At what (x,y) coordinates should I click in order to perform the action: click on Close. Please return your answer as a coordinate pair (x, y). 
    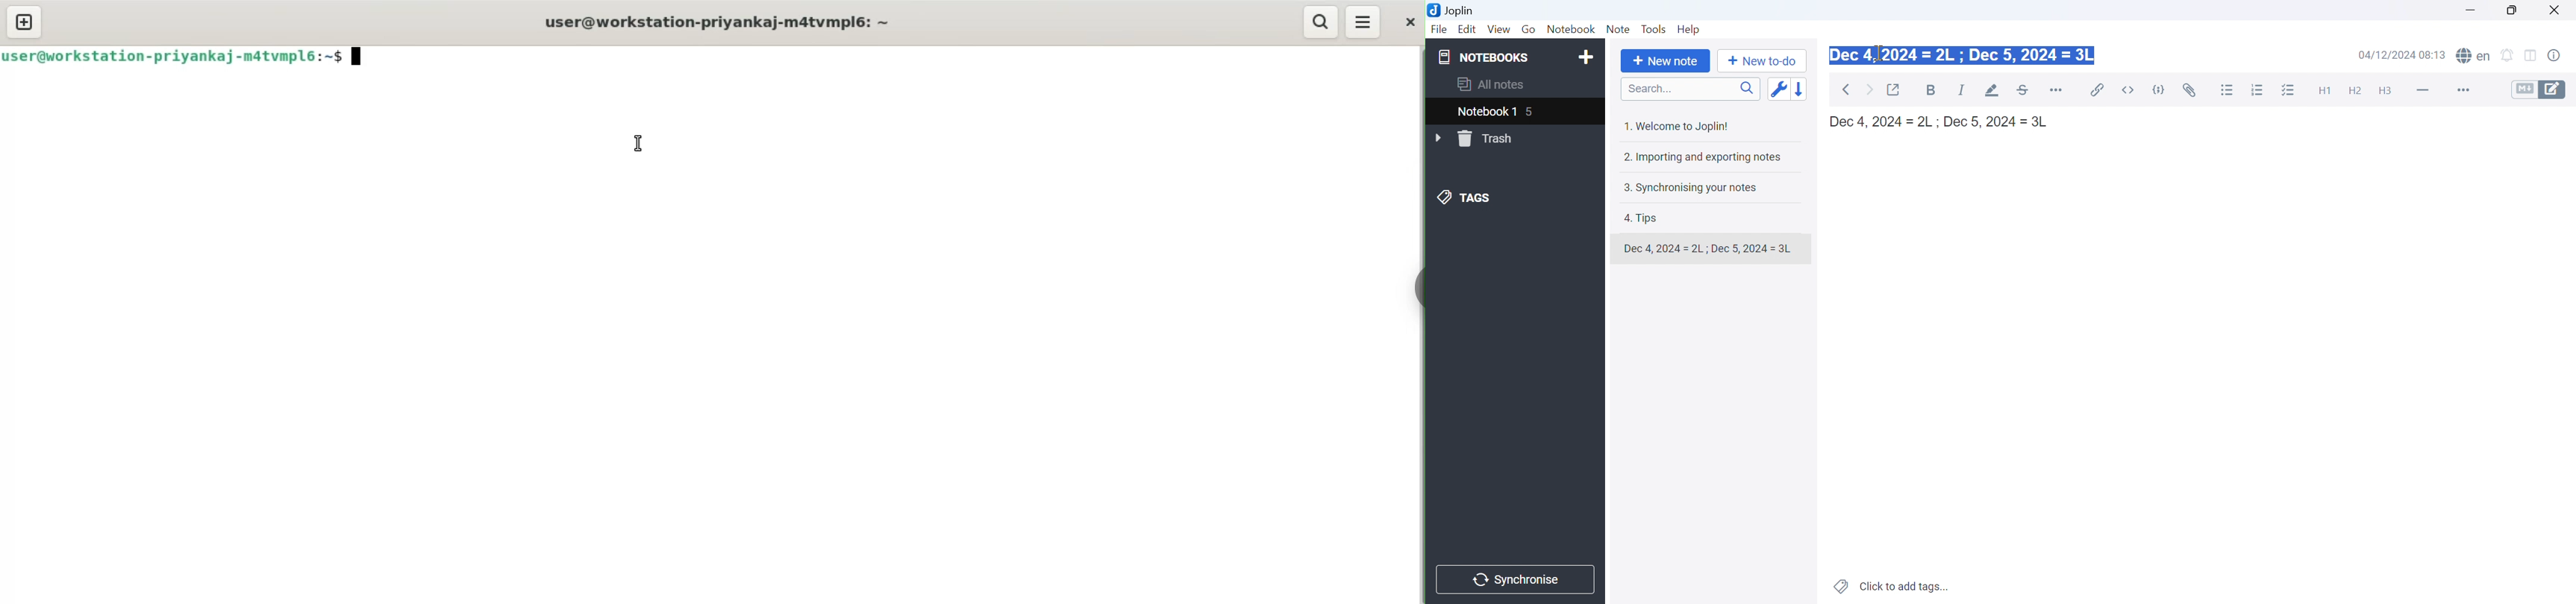
    Looking at the image, I should click on (2559, 10).